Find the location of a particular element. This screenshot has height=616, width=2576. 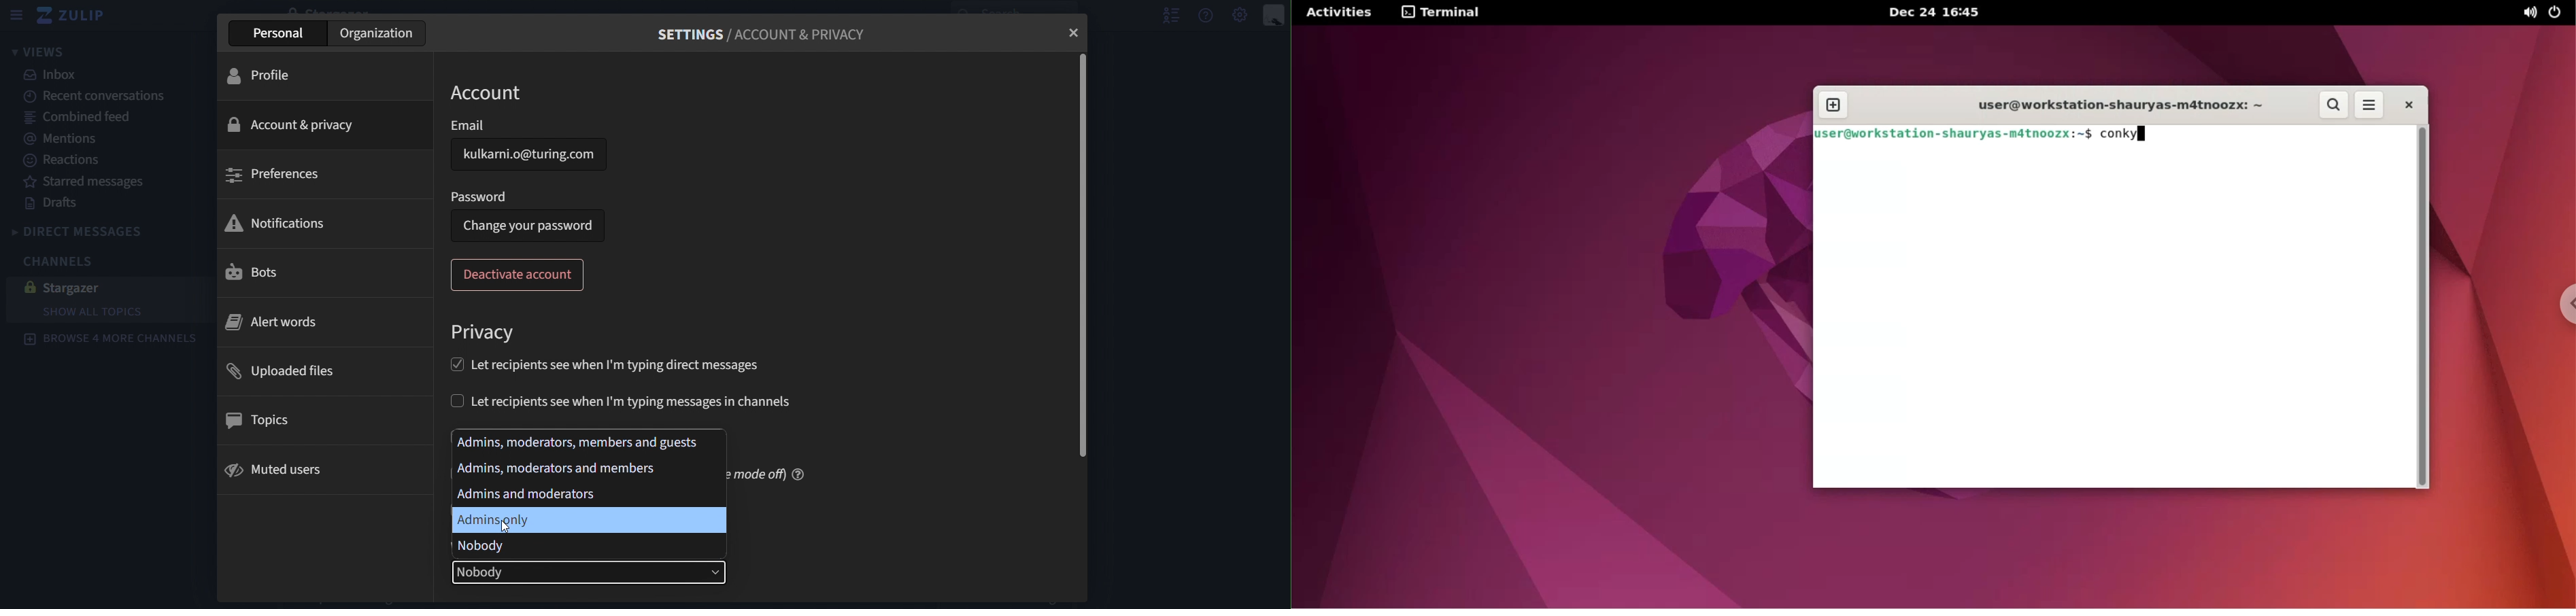

alert words is located at coordinates (270, 322).